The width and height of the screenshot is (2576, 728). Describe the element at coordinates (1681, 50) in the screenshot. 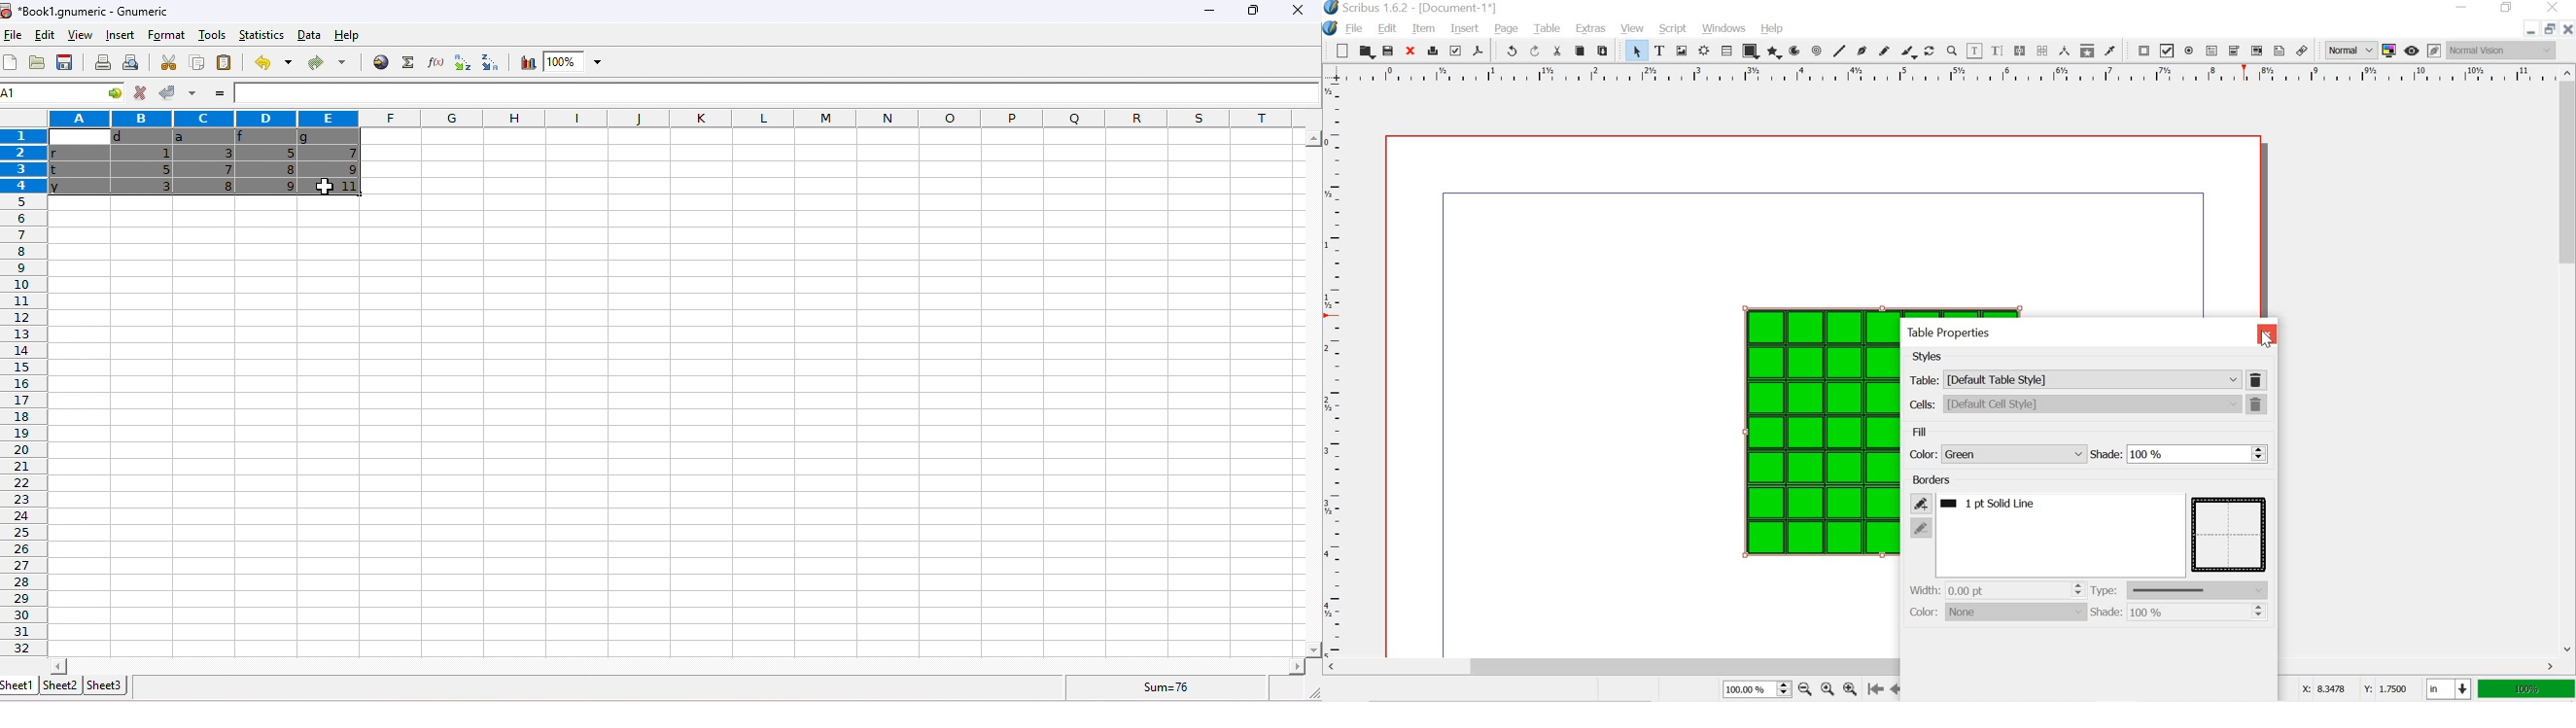

I see `image frame` at that location.